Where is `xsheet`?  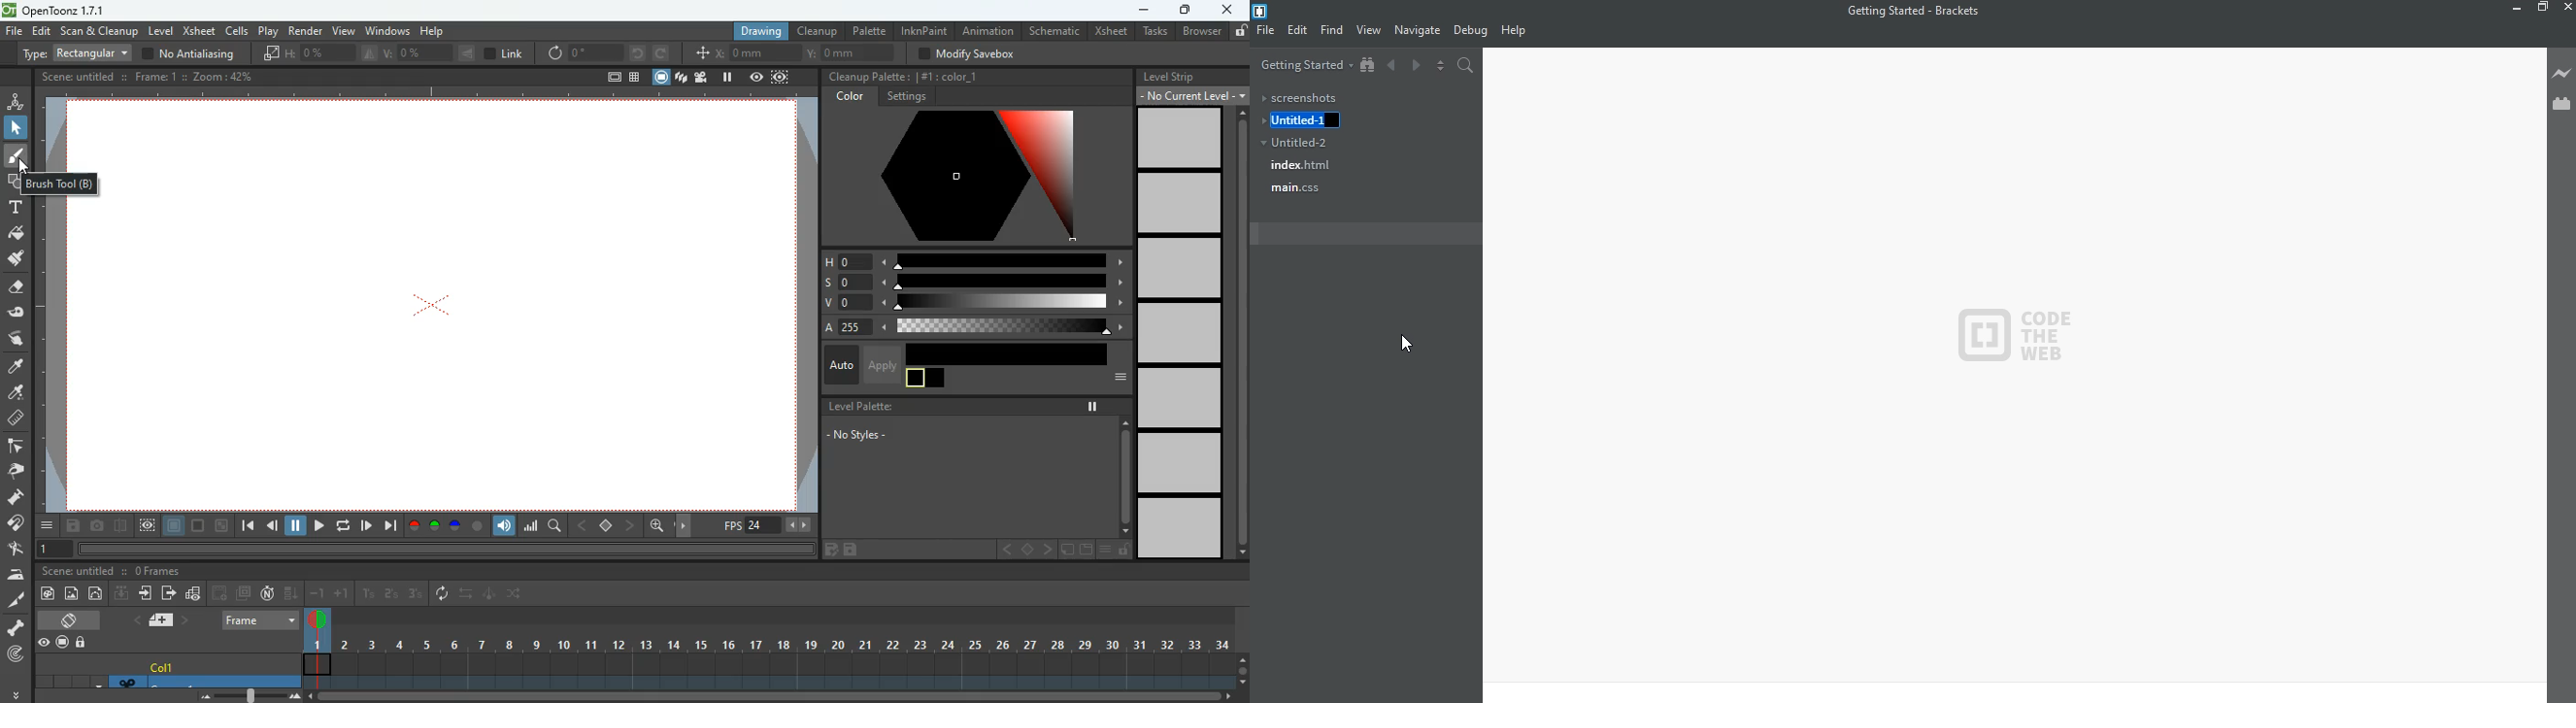 xsheet is located at coordinates (1110, 31).